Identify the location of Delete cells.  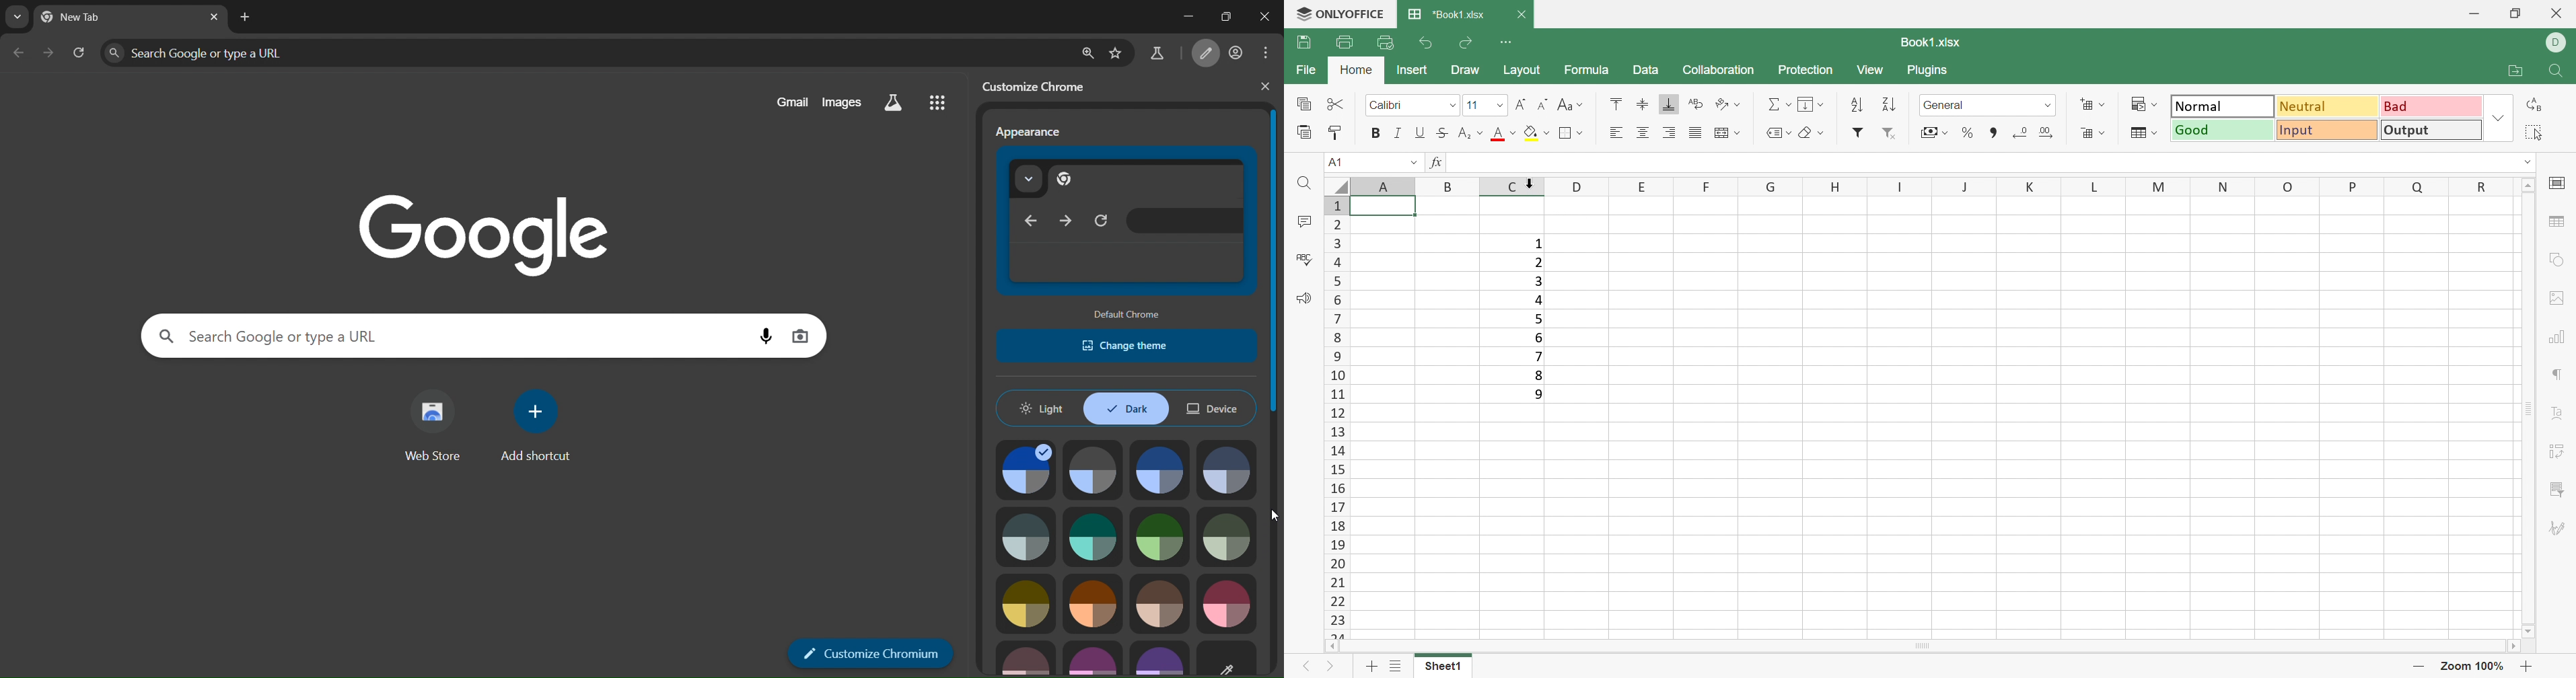
(2092, 134).